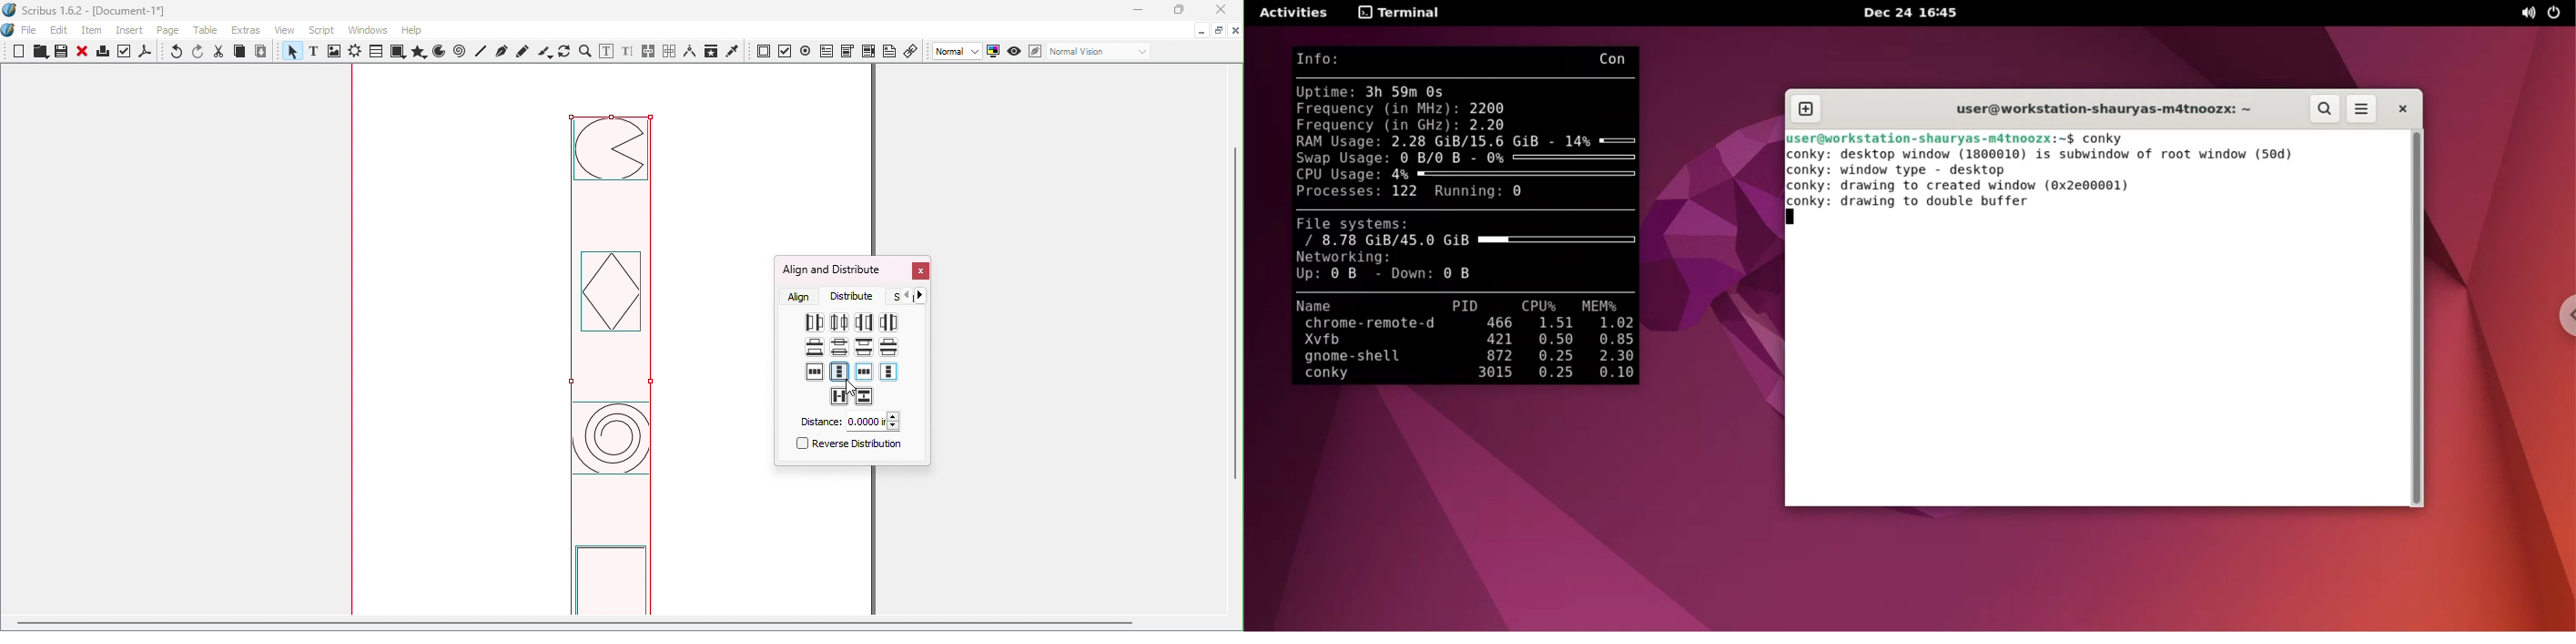 This screenshot has width=2576, height=644. I want to click on Rotate item, so click(564, 51).